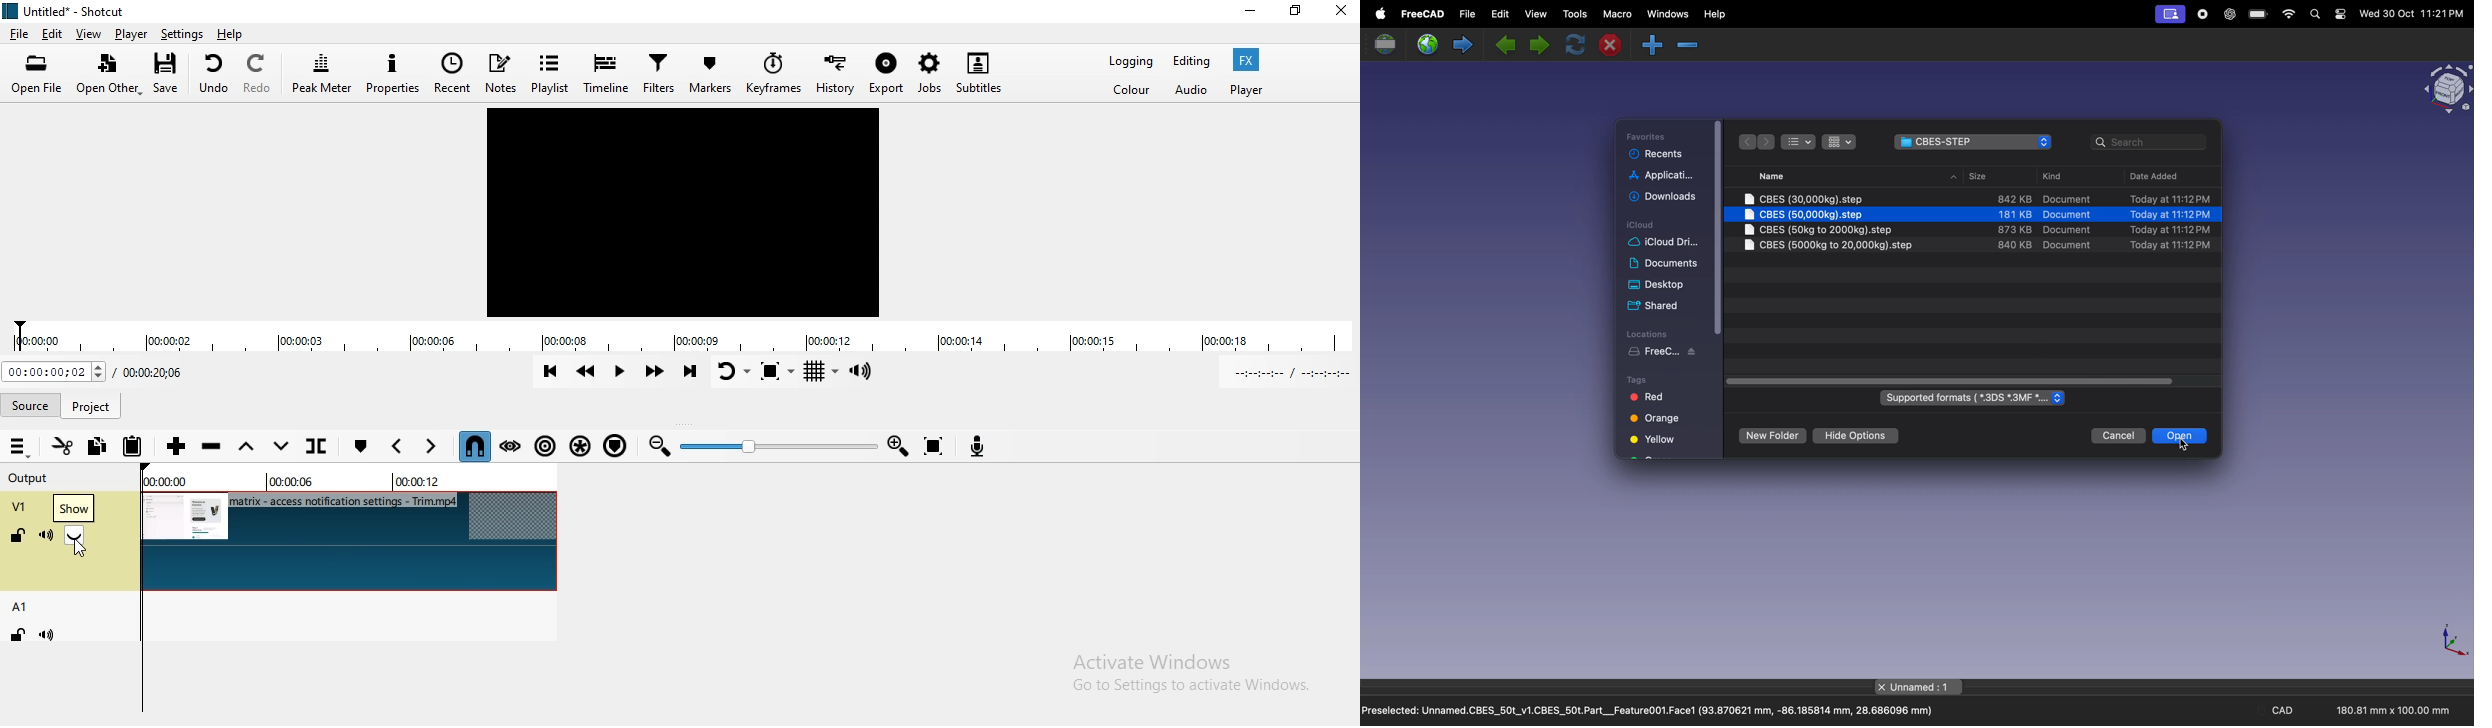  Describe the element at coordinates (1246, 12) in the screenshot. I see `Minimise` at that location.